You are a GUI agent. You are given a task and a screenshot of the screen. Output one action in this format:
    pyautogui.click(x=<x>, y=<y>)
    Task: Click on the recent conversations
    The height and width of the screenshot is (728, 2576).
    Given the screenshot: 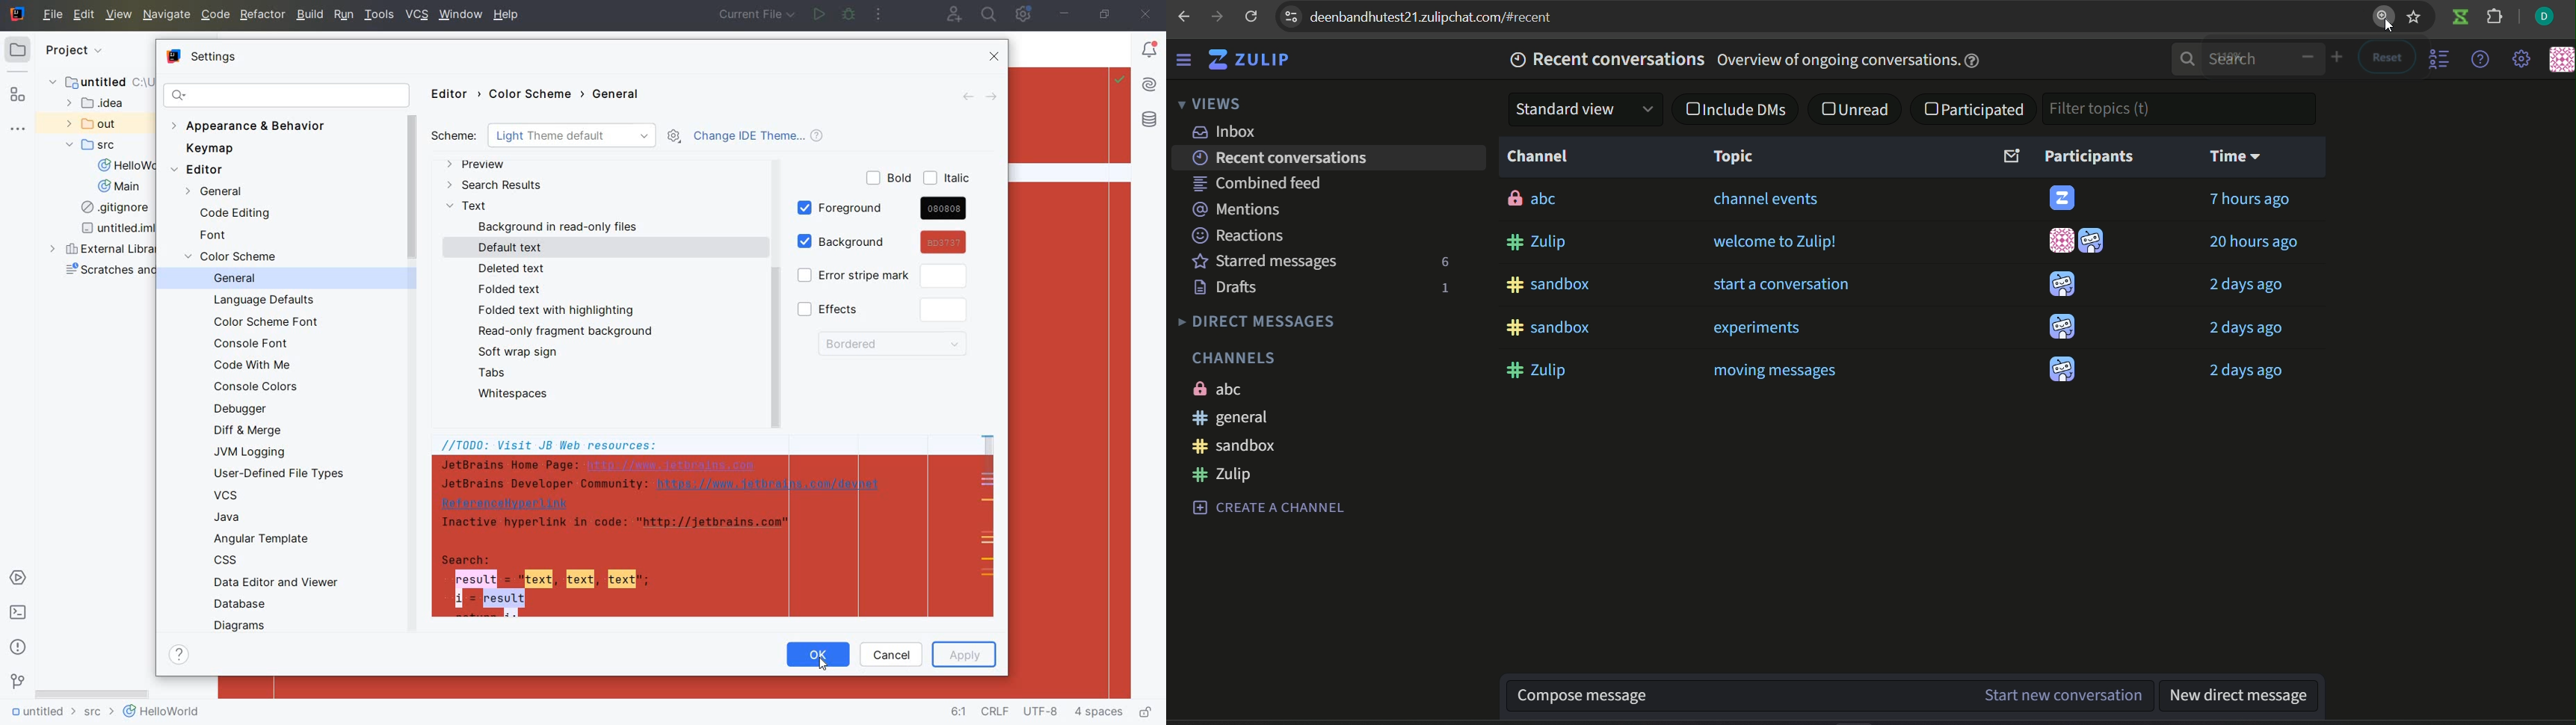 What is the action you would take?
    pyautogui.click(x=1284, y=158)
    